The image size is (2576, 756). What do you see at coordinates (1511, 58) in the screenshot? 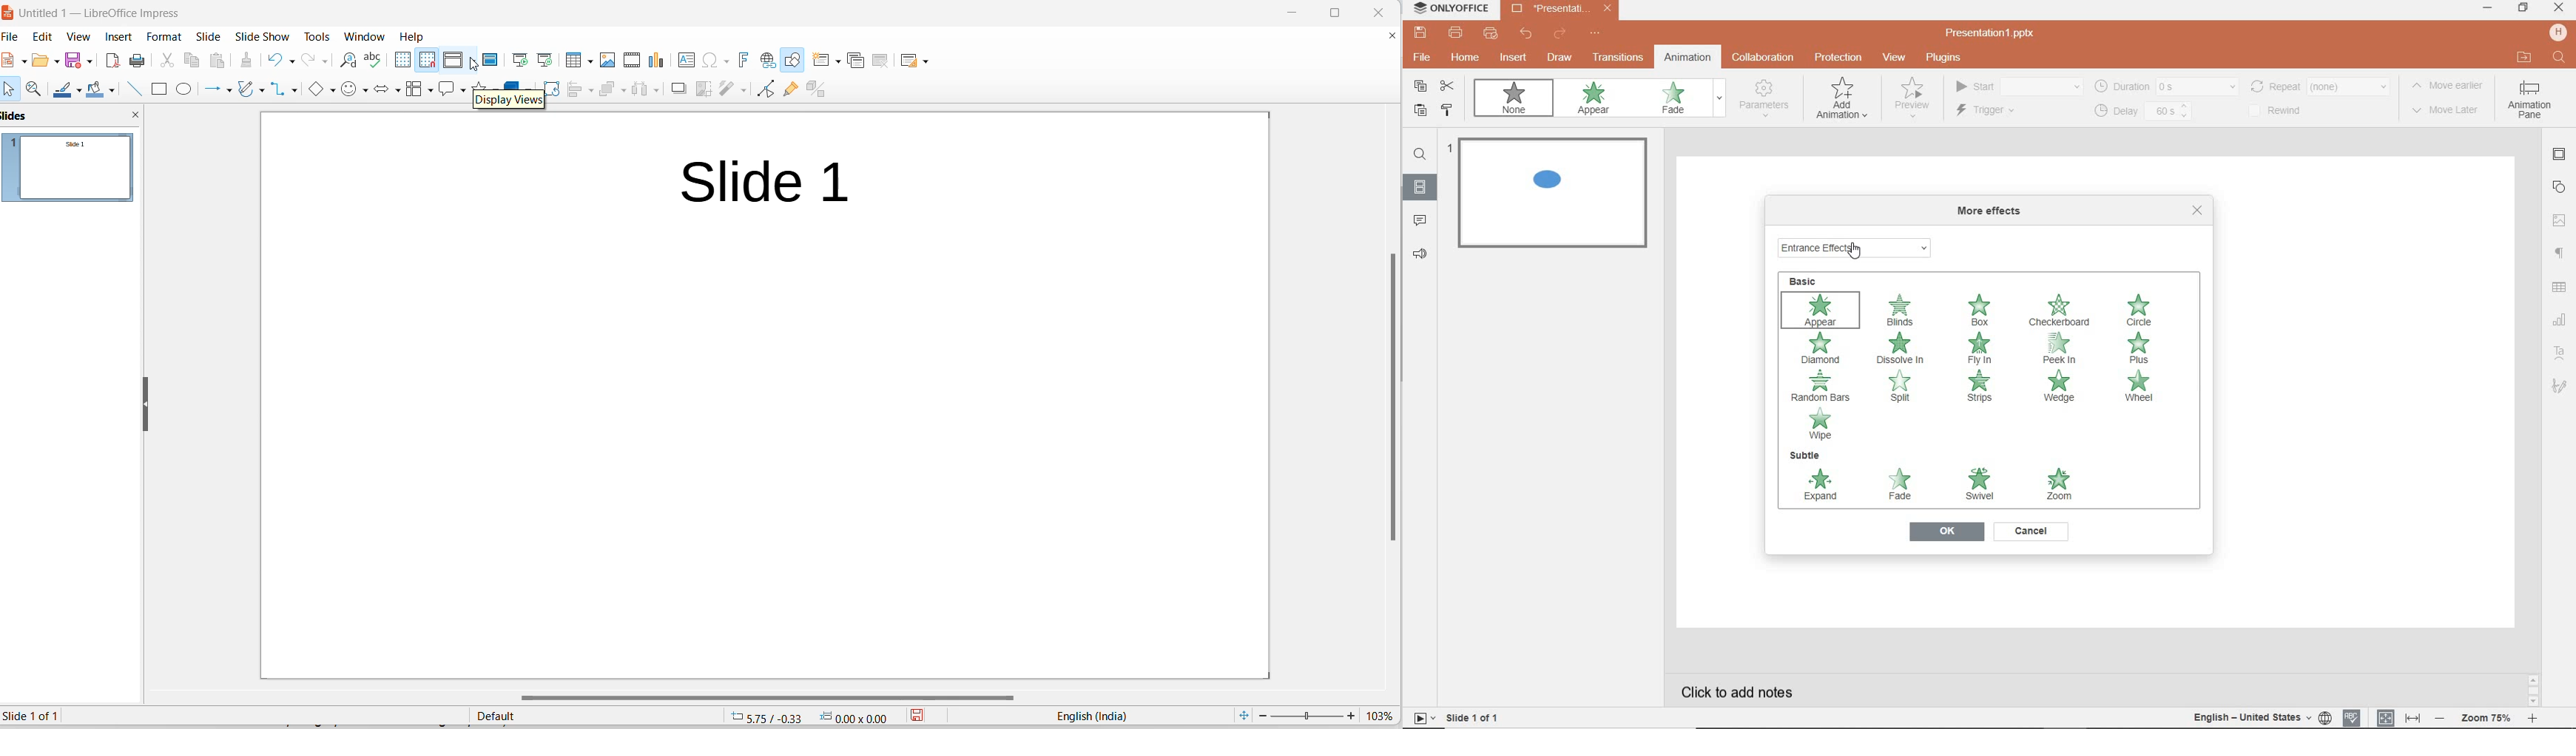
I see `insert` at bounding box center [1511, 58].